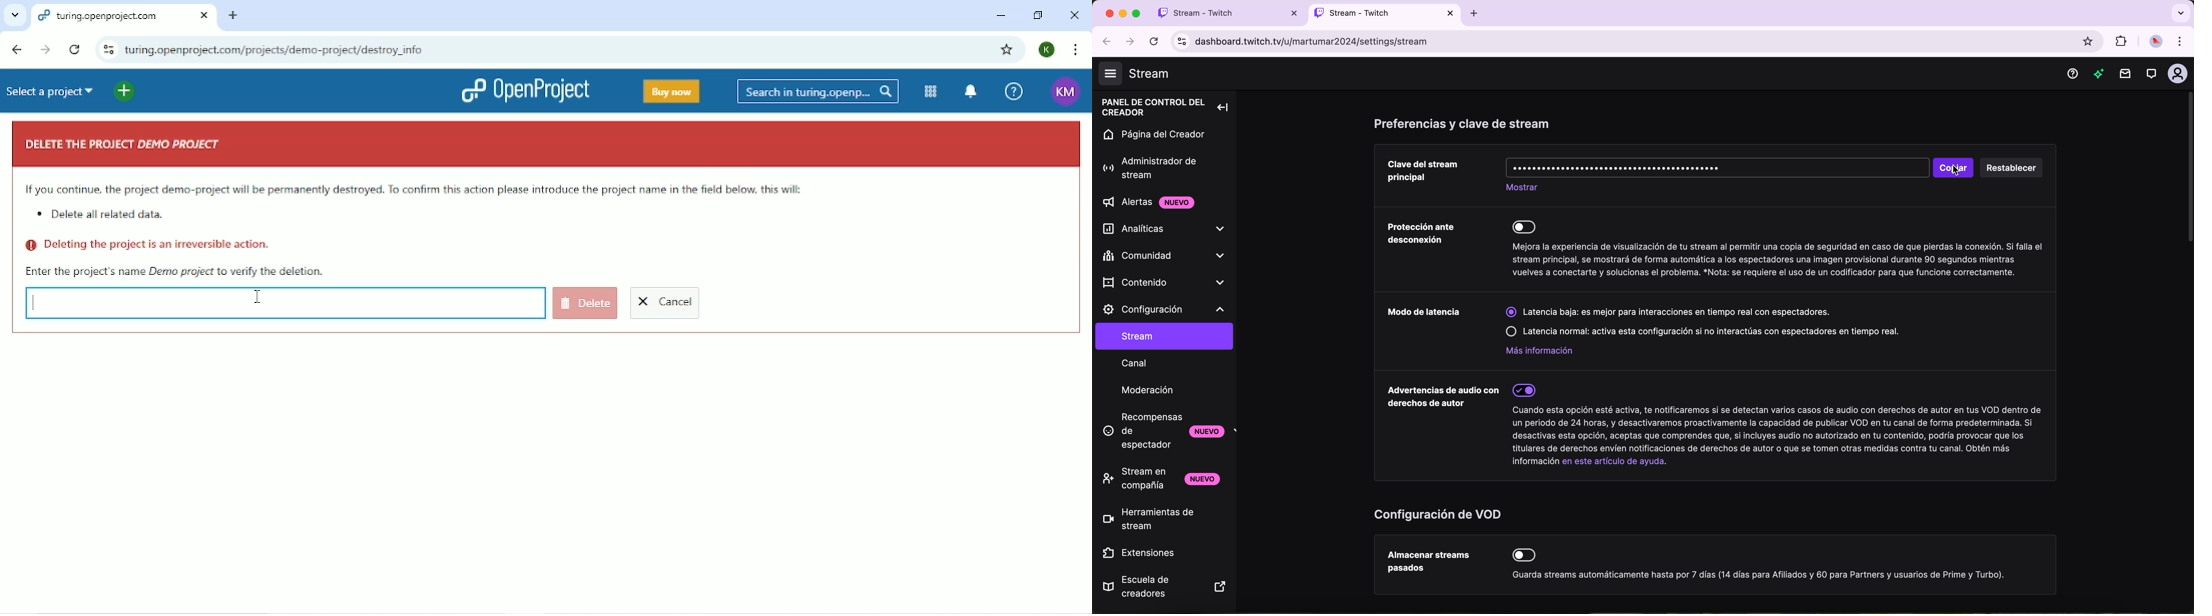 Image resolution: width=2212 pixels, height=616 pixels. I want to click on customize and control Google Chrome, so click(2180, 41).